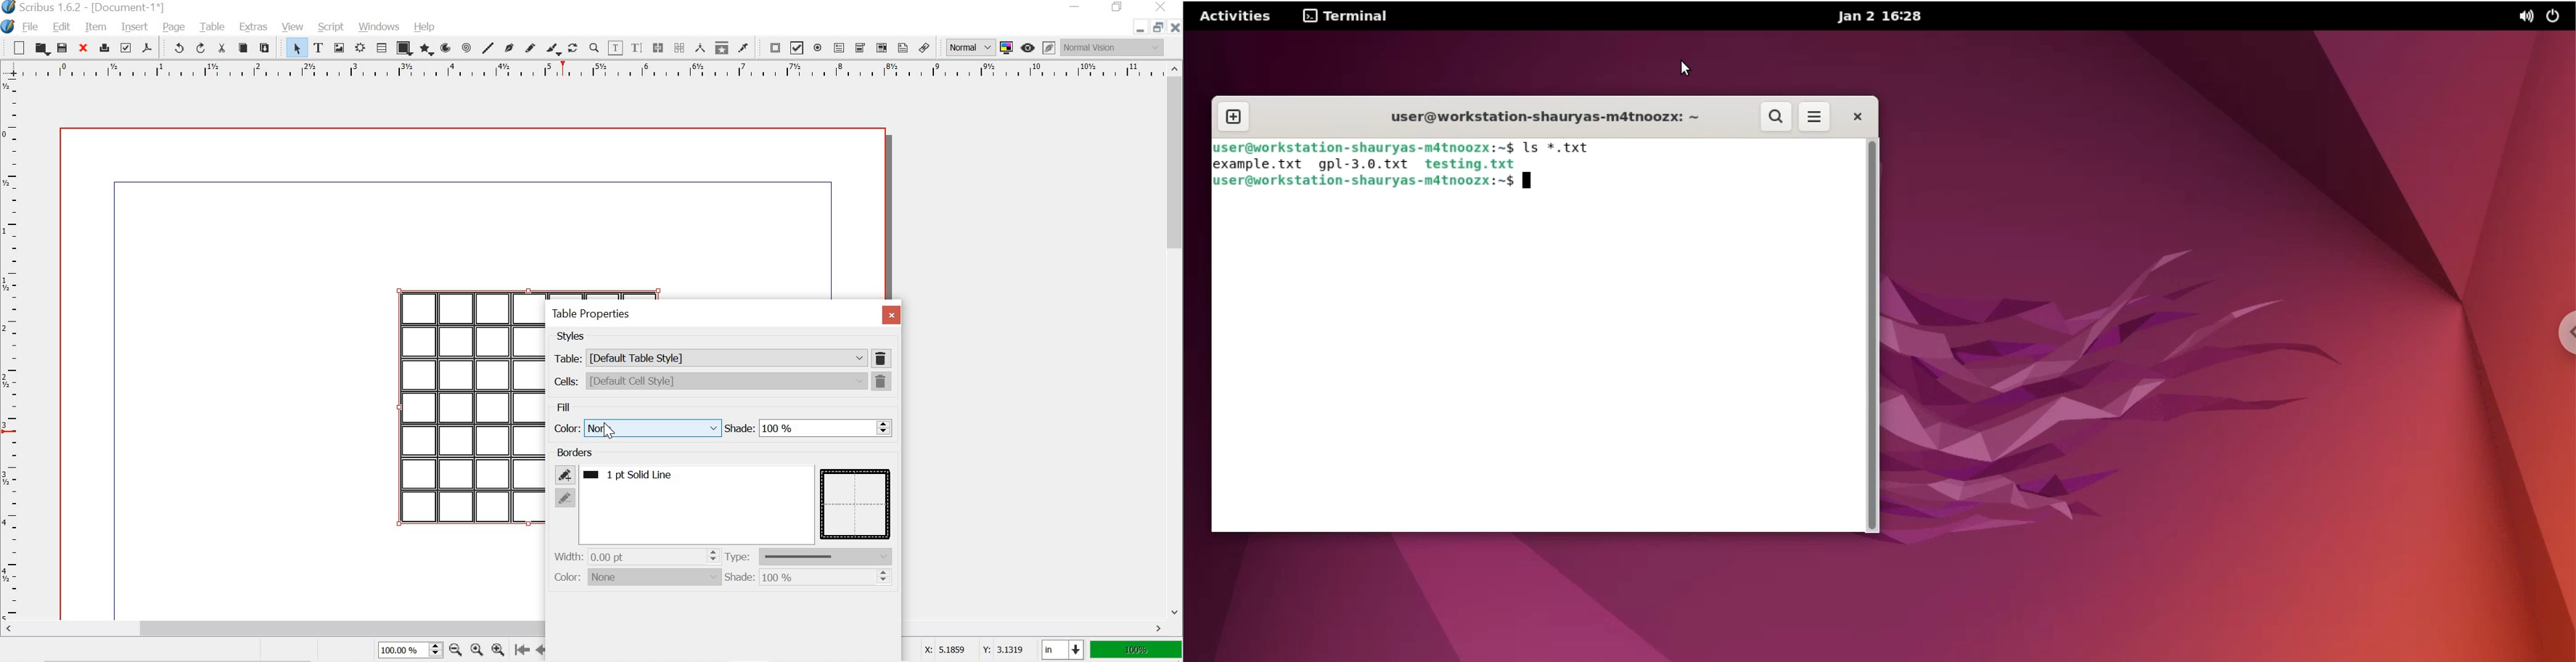 Image resolution: width=2576 pixels, height=672 pixels. I want to click on cut, so click(222, 49).